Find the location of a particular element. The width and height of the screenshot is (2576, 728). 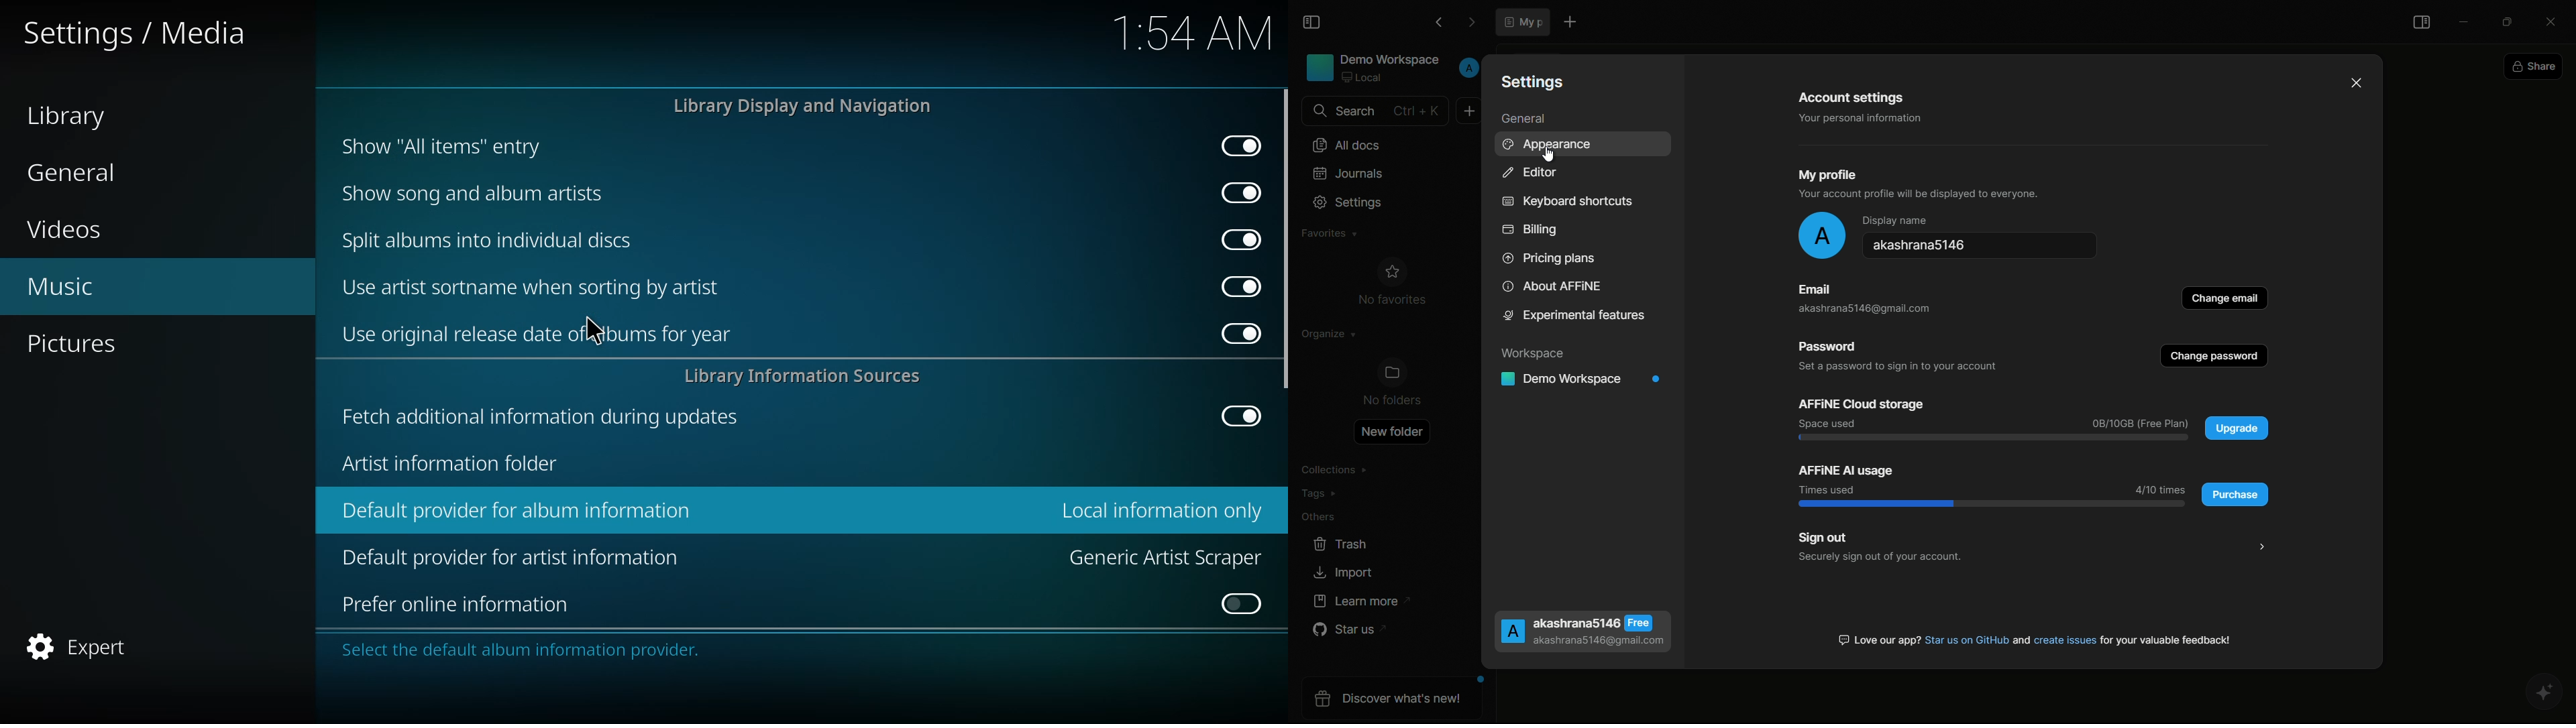

demo workspace is located at coordinates (1585, 379).